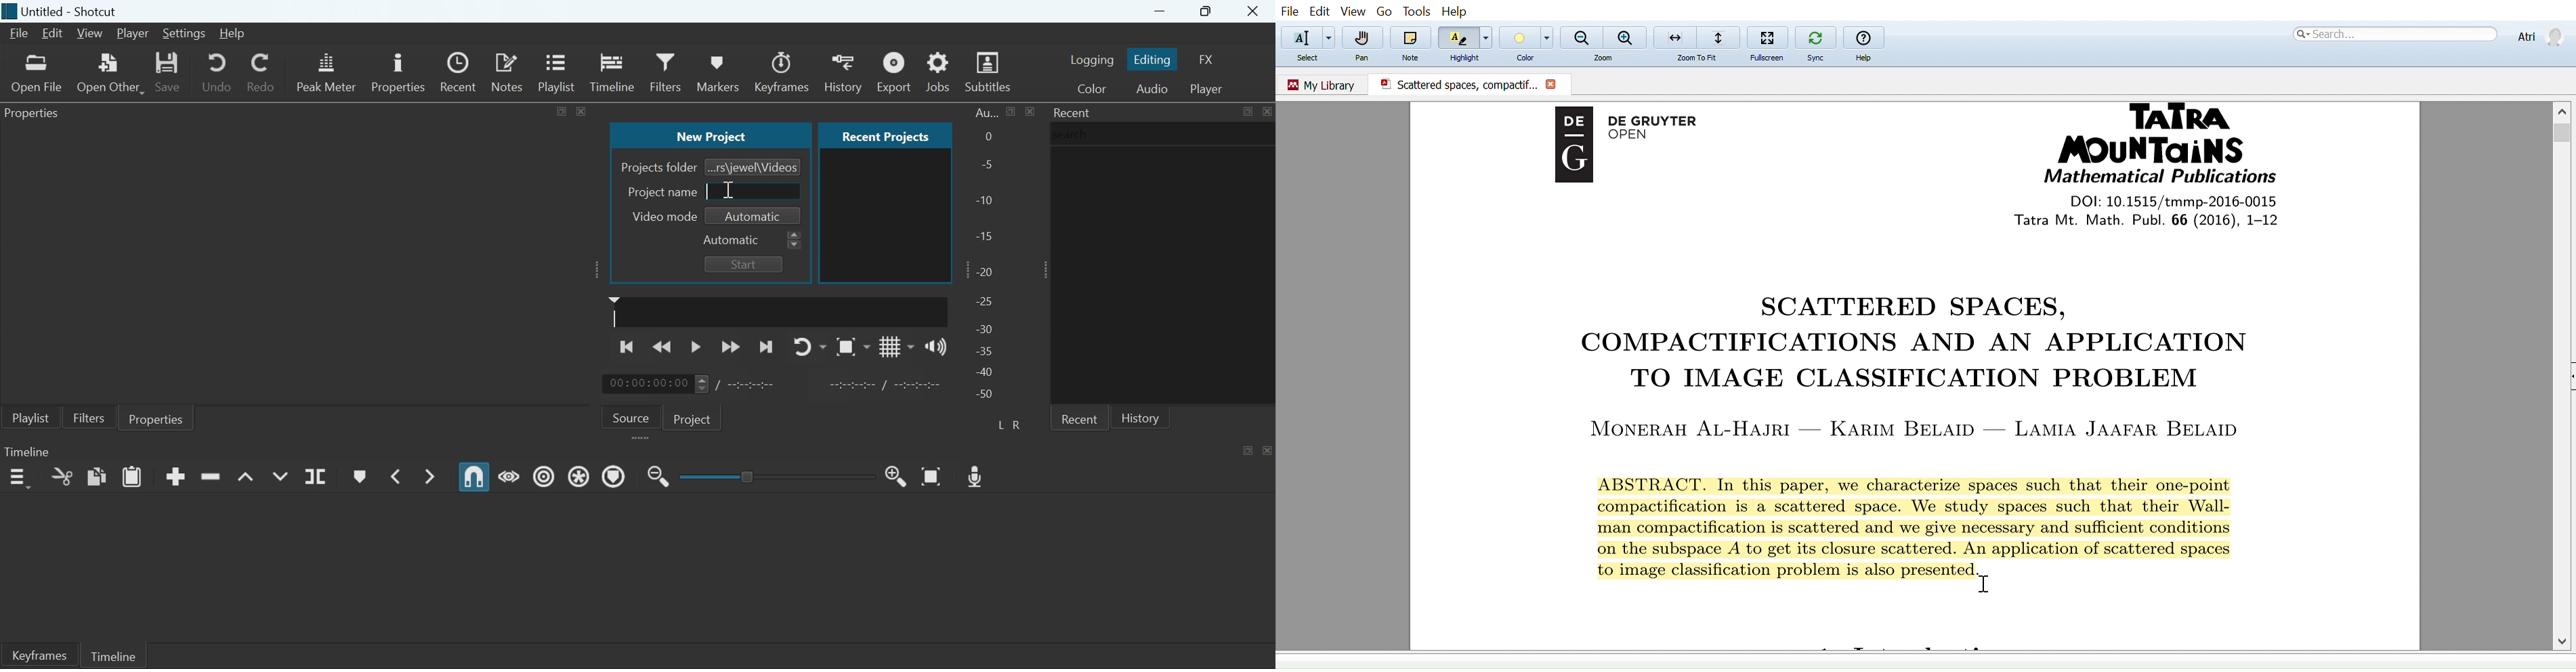 This screenshot has height=672, width=2576. What do you see at coordinates (1458, 37) in the screenshot?
I see `Highlight` at bounding box center [1458, 37].